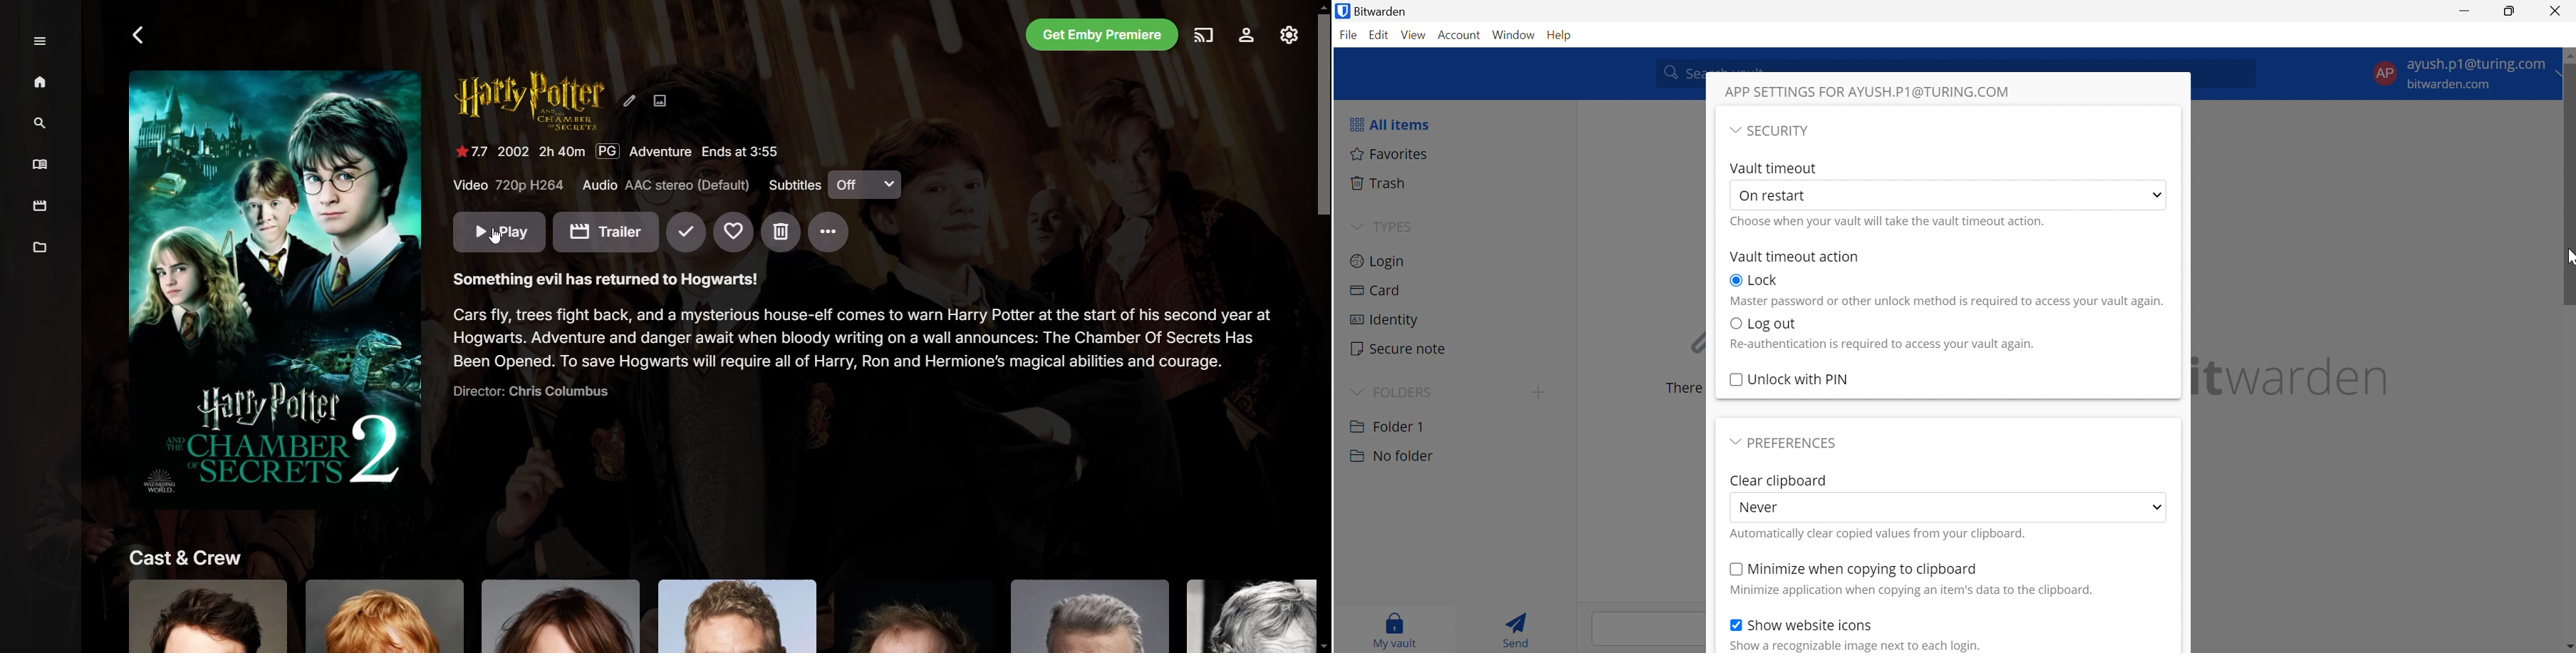  I want to click on TYPES, so click(1392, 227).